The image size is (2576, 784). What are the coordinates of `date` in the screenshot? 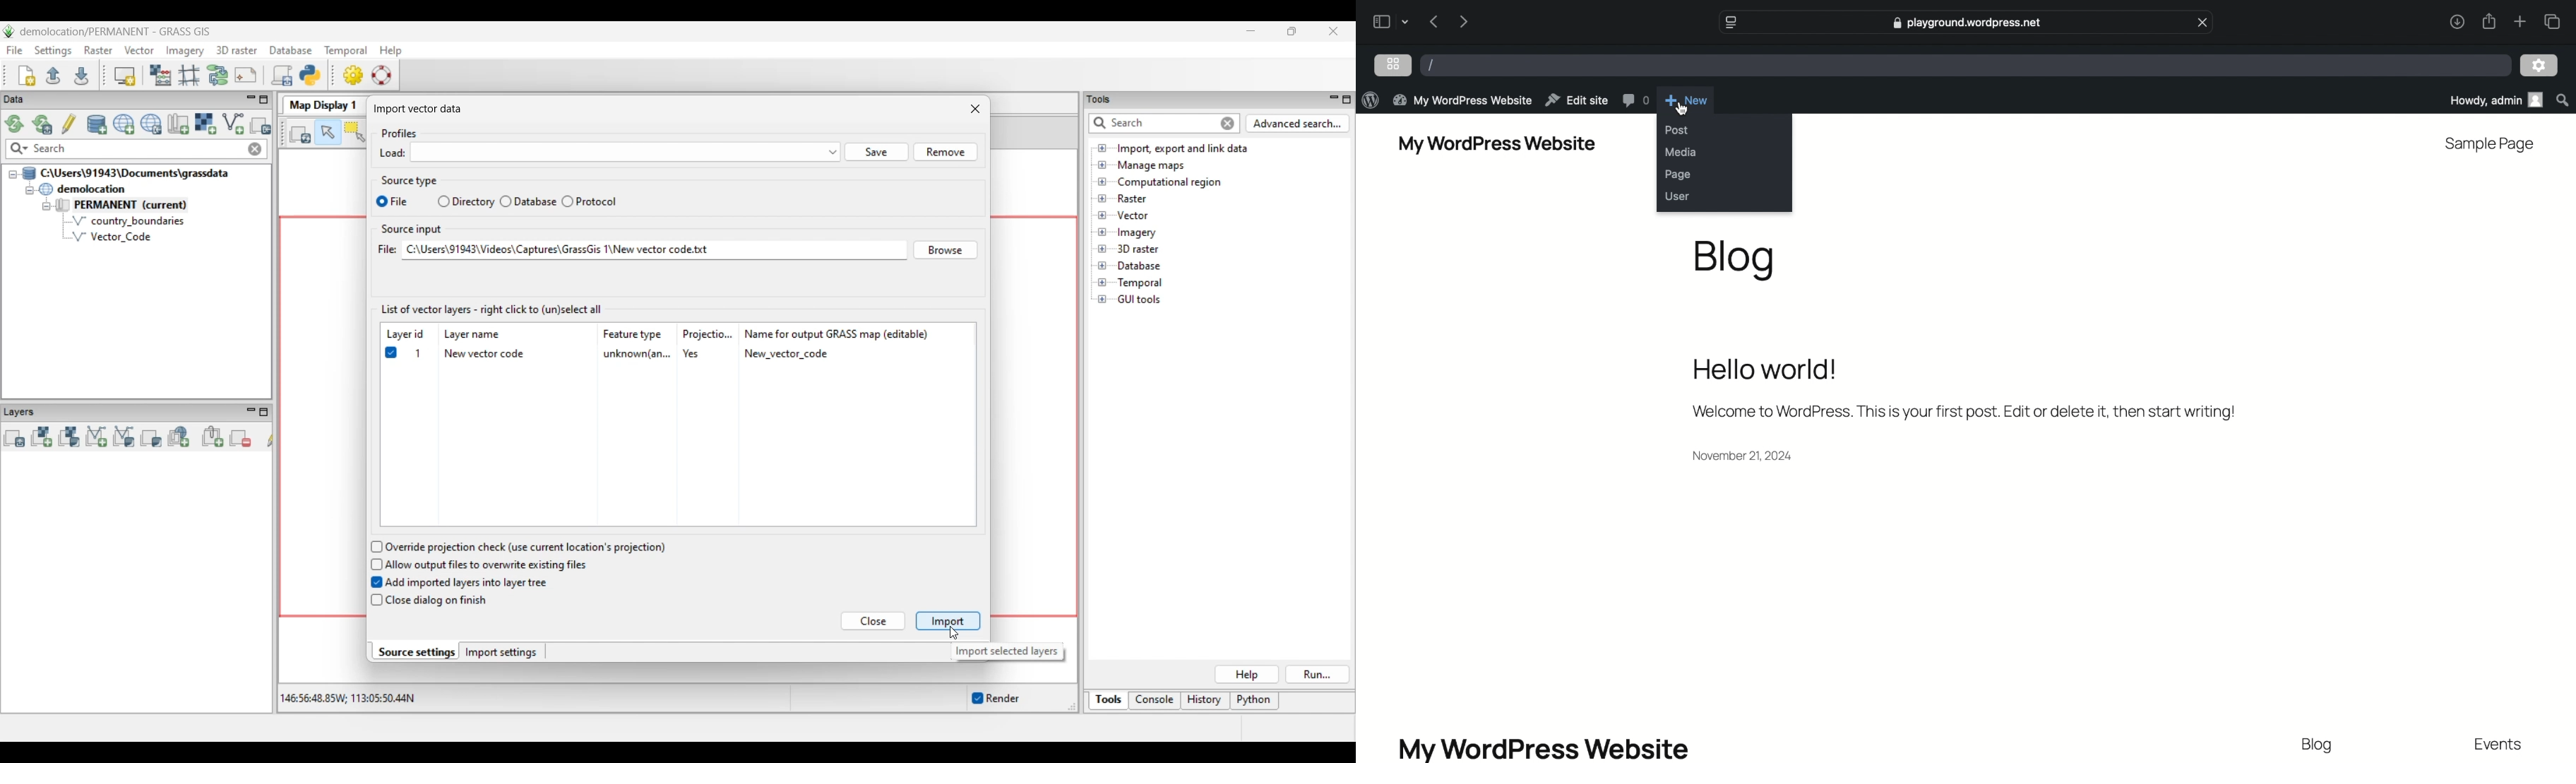 It's located at (1744, 455).